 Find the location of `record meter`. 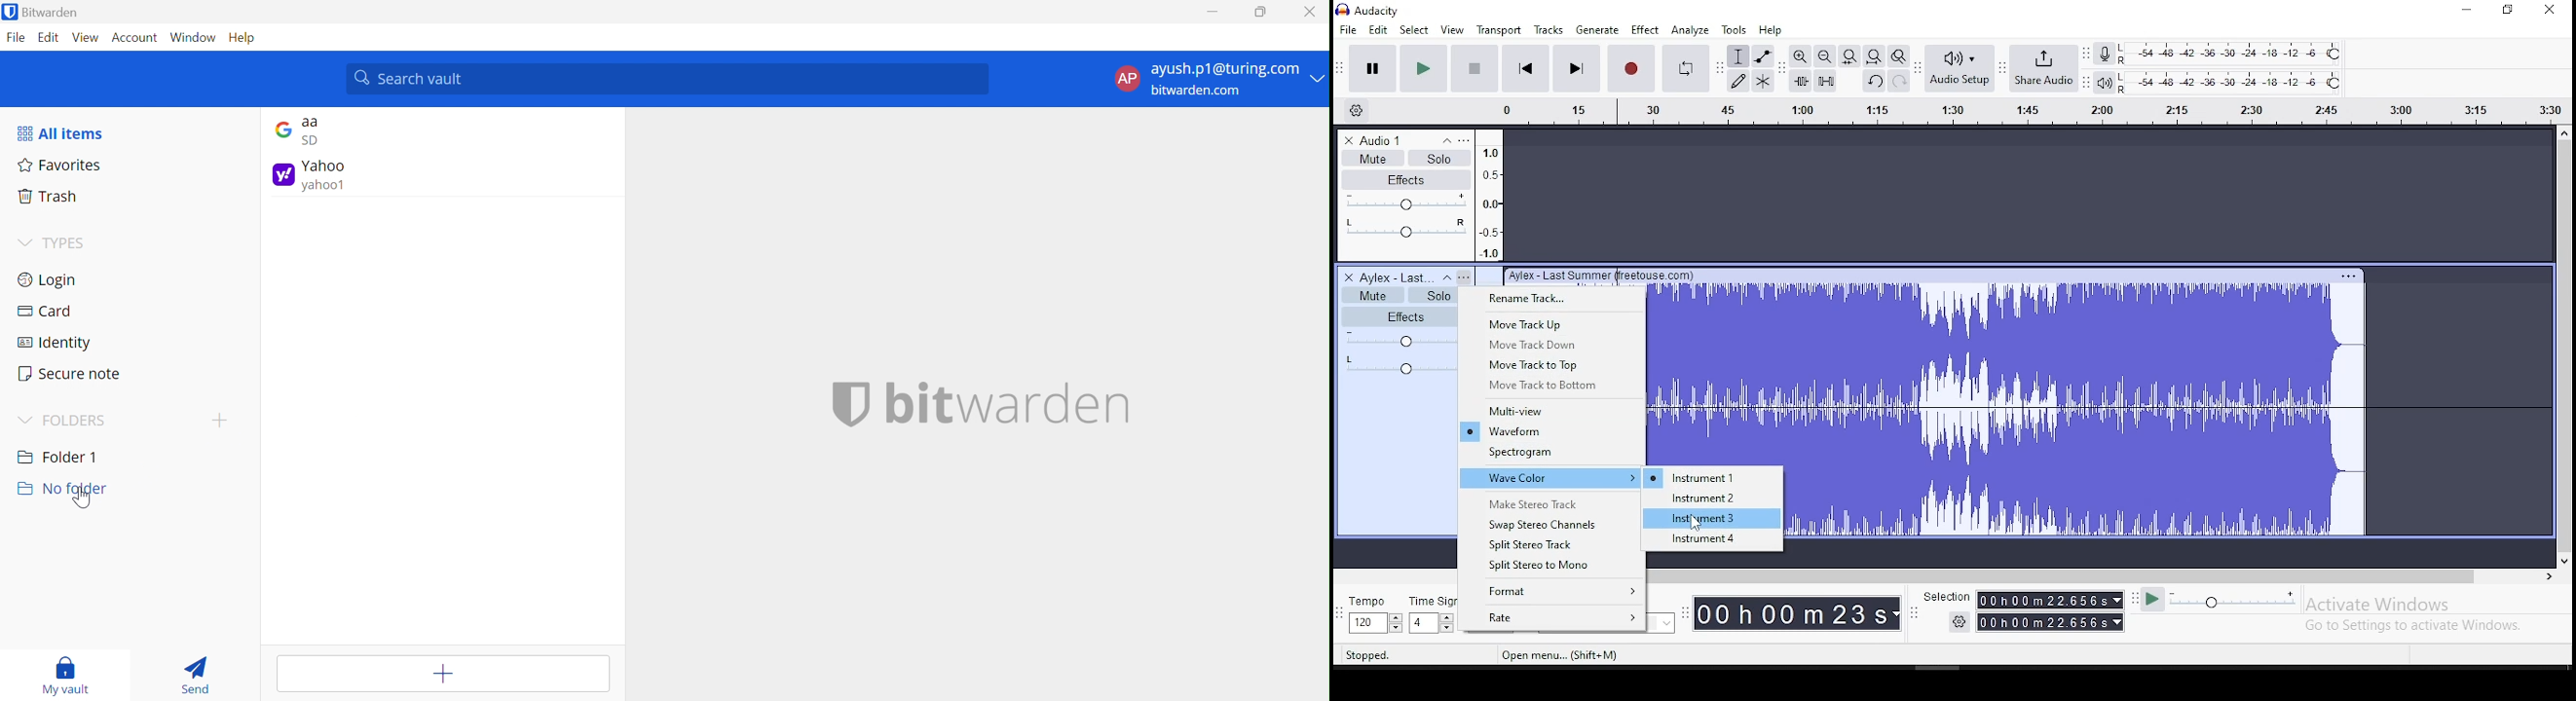

record meter is located at coordinates (2105, 55).